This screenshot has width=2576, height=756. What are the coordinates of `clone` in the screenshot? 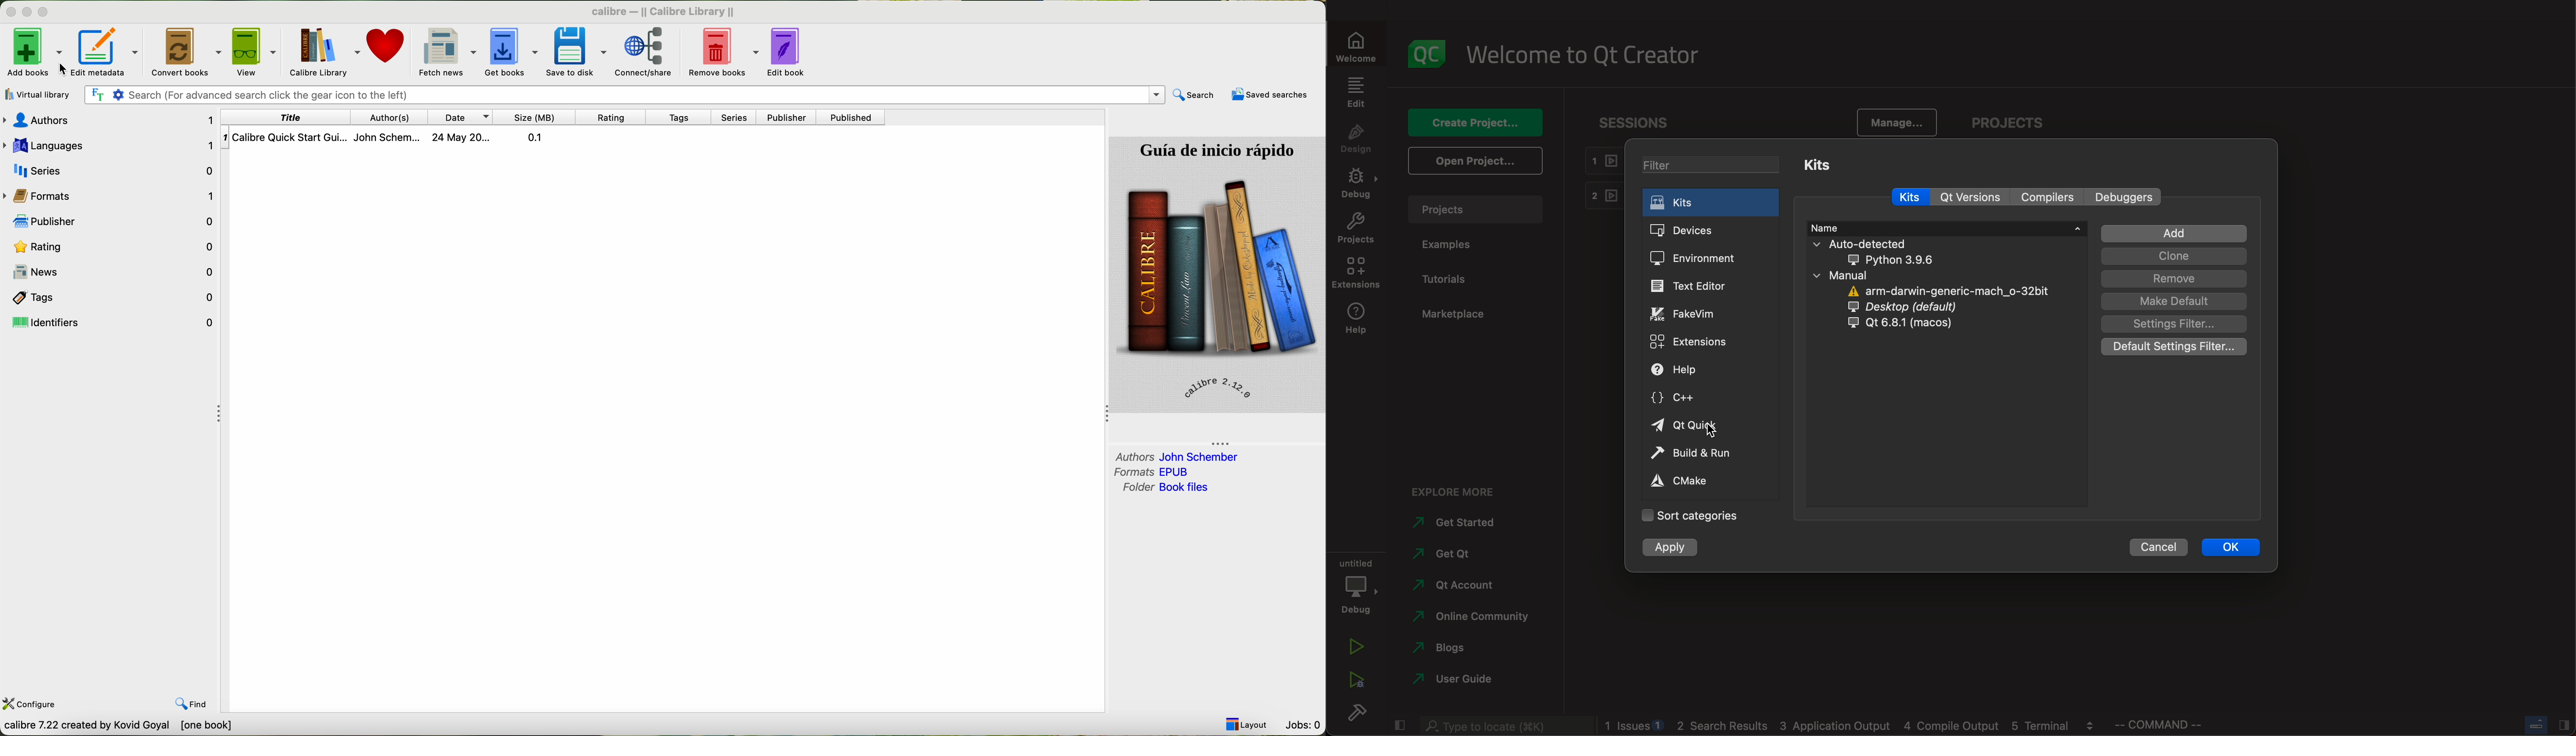 It's located at (2170, 257).